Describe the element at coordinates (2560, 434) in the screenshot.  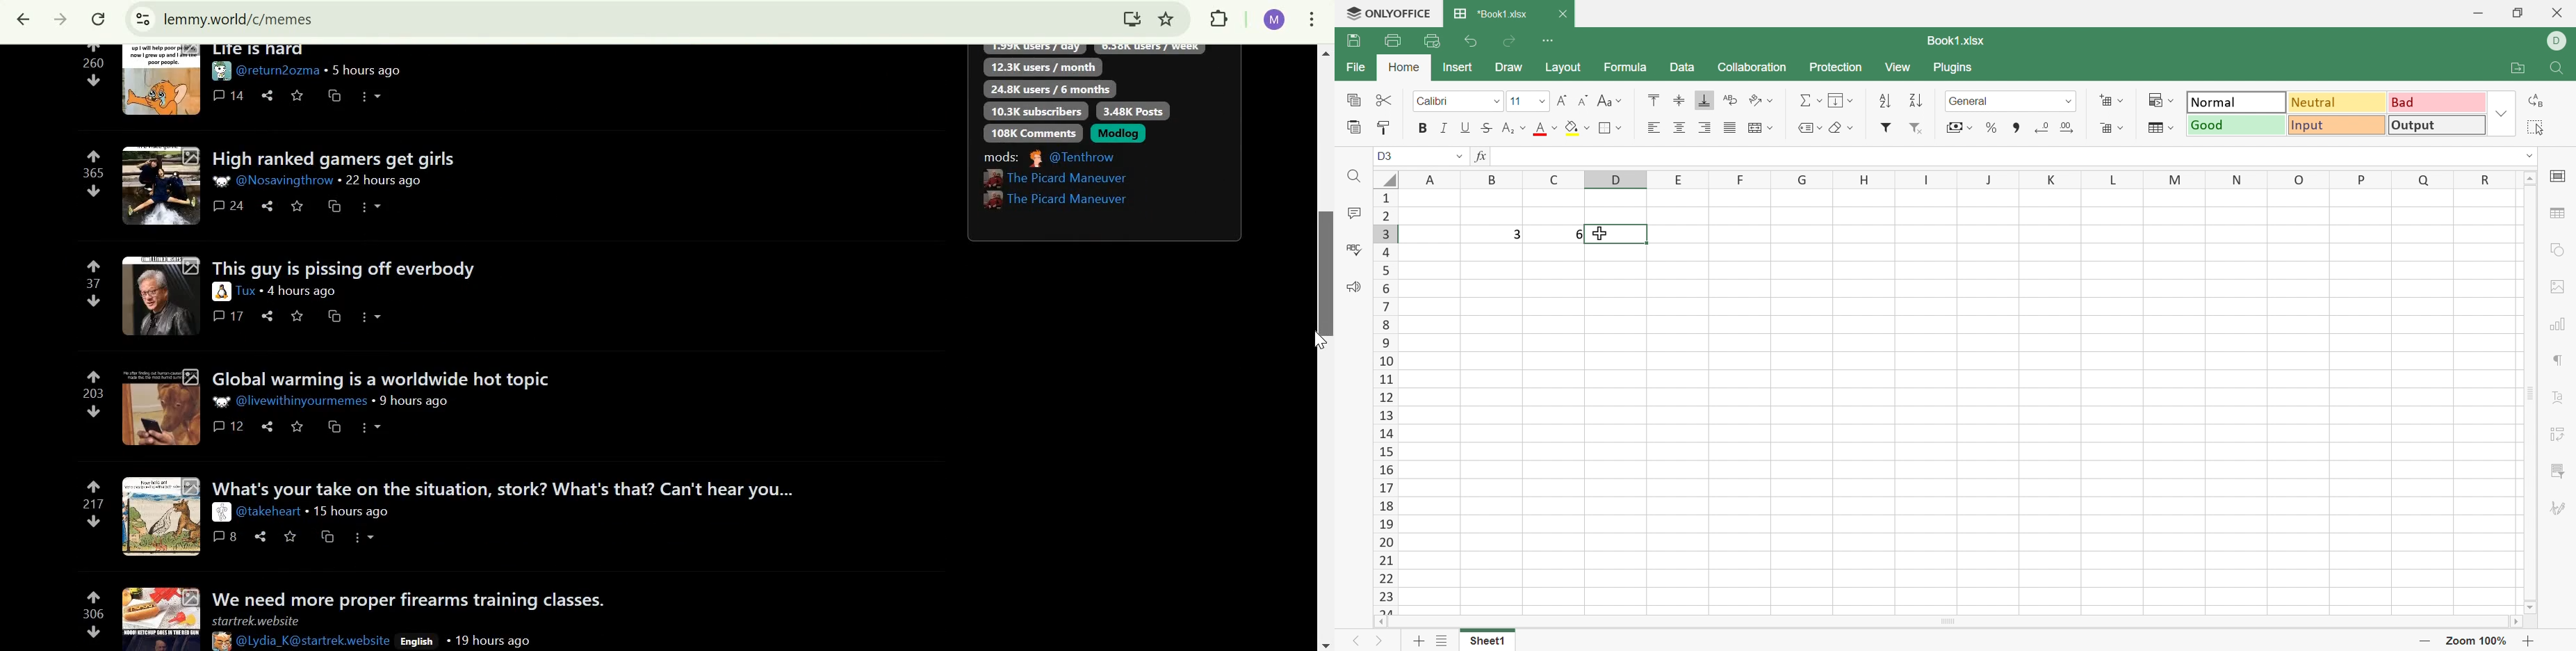
I see `Pivot table settings` at that location.